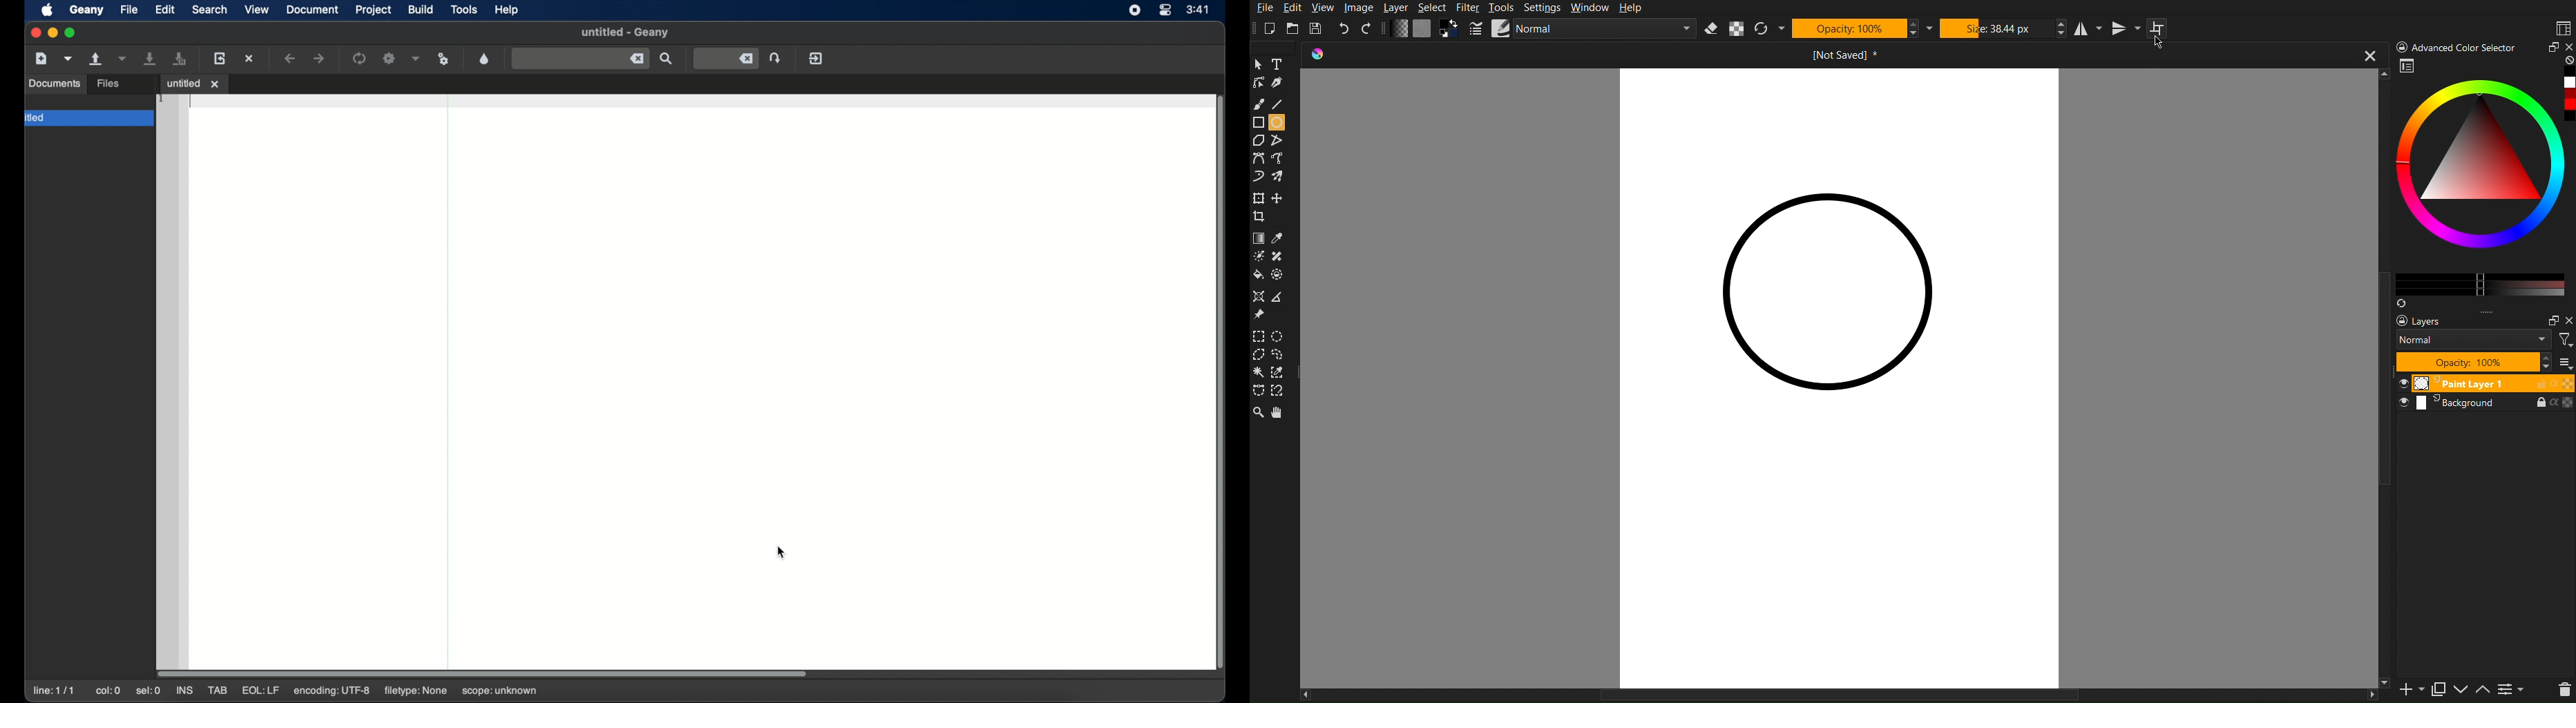 The height and width of the screenshot is (728, 2576). What do you see at coordinates (1277, 28) in the screenshot?
I see `New` at bounding box center [1277, 28].